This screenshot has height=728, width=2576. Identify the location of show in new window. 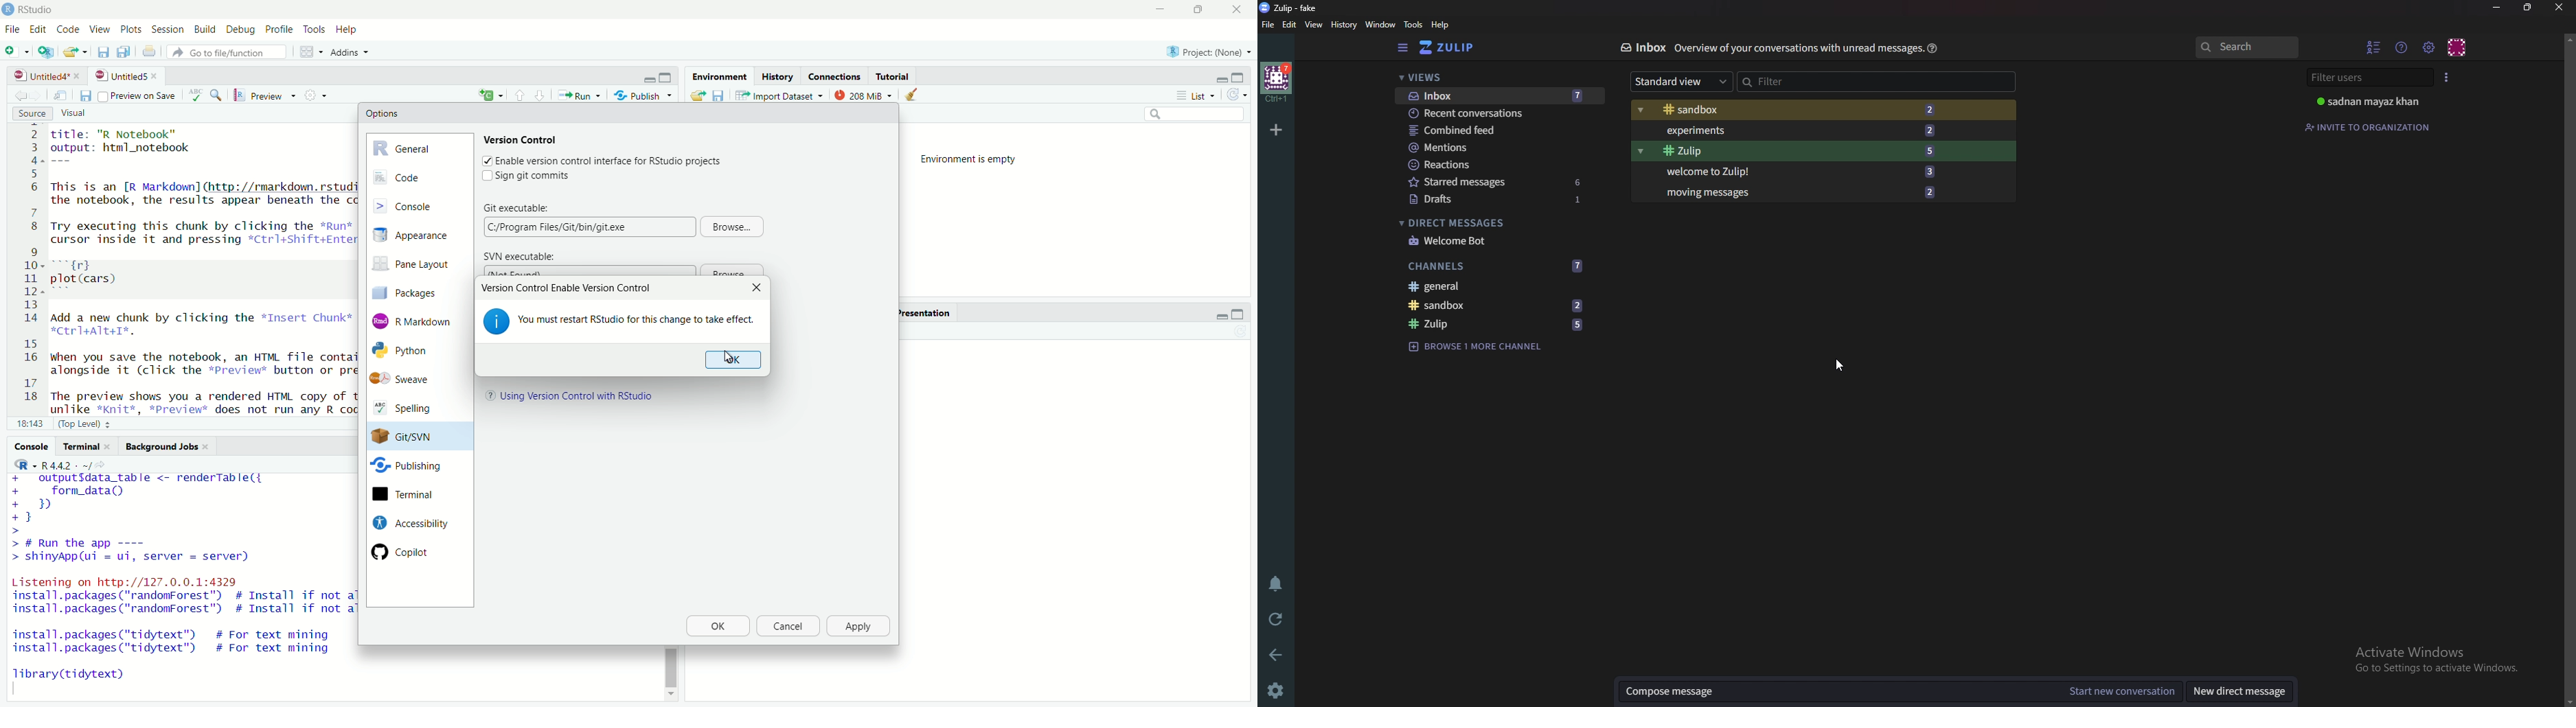
(60, 96).